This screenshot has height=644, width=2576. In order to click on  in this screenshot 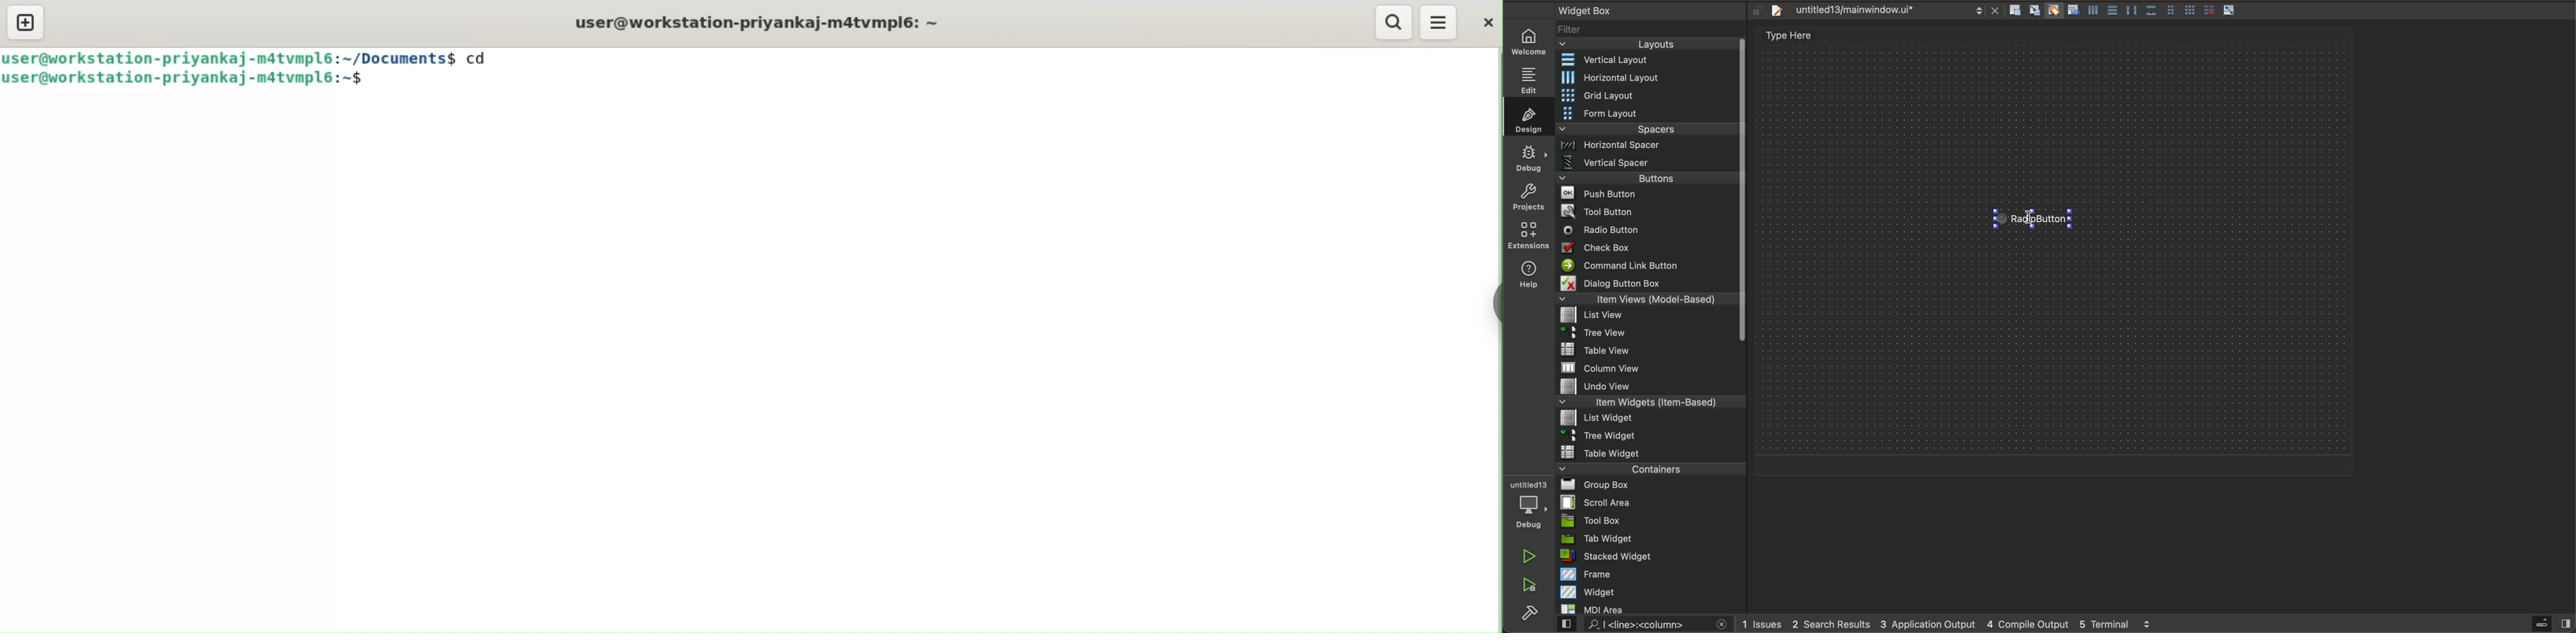, I will do `click(1646, 335)`.